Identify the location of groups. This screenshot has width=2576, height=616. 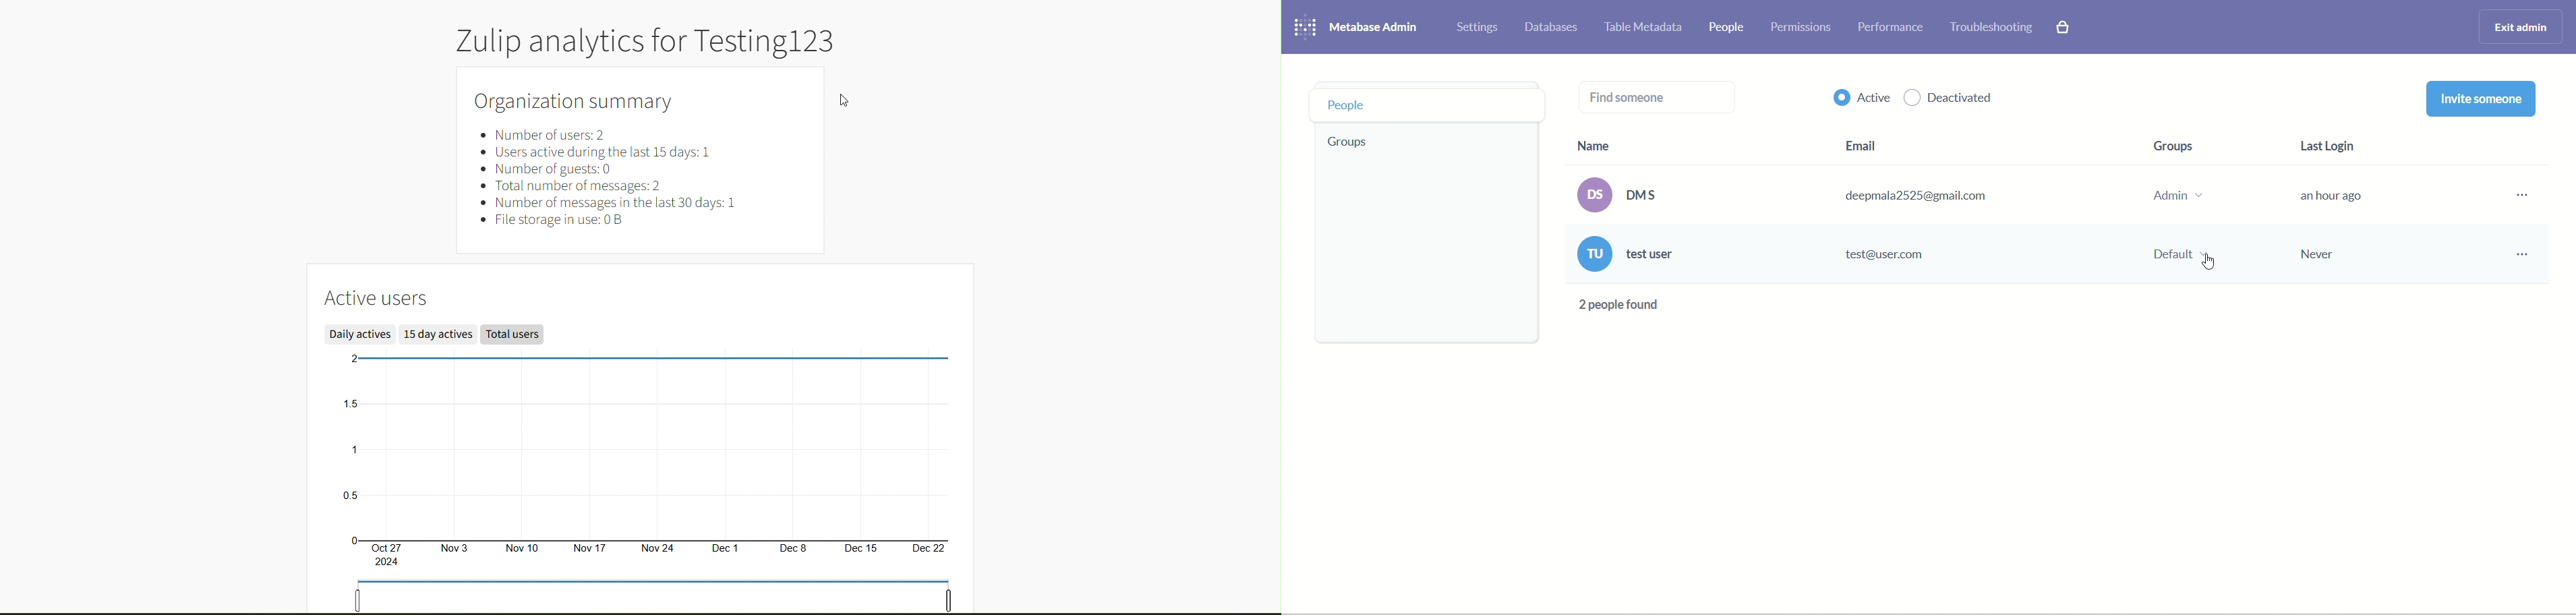
(1352, 143).